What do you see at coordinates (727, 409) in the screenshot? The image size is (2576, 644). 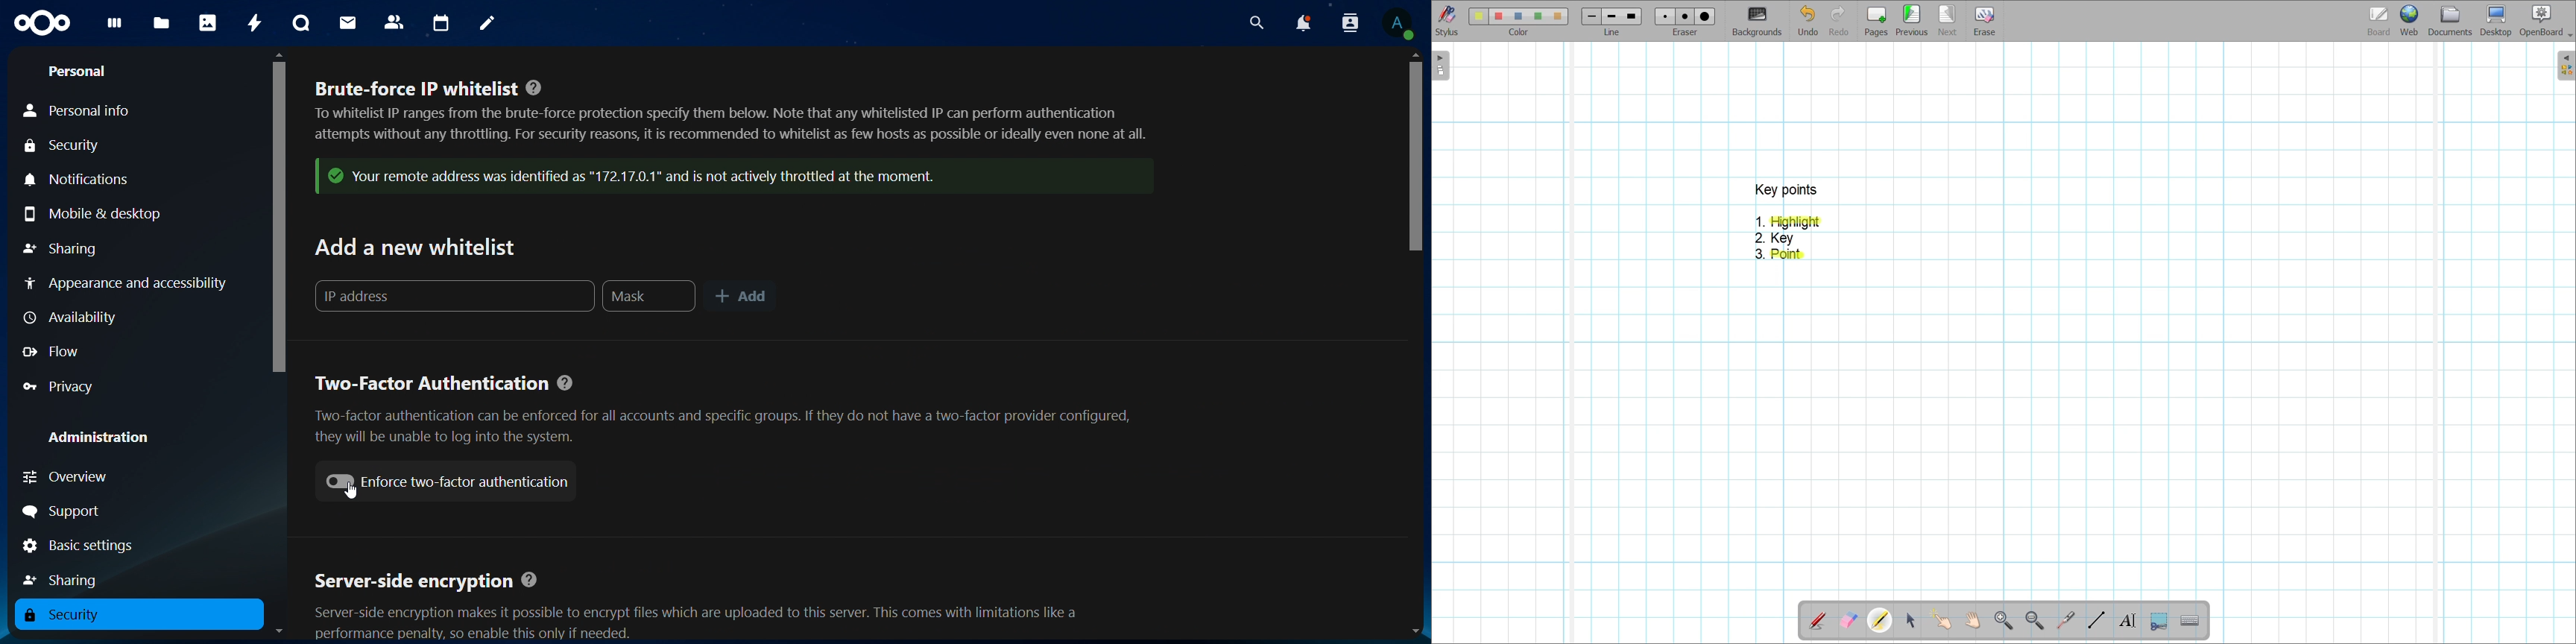 I see `Two factor authentication` at bounding box center [727, 409].